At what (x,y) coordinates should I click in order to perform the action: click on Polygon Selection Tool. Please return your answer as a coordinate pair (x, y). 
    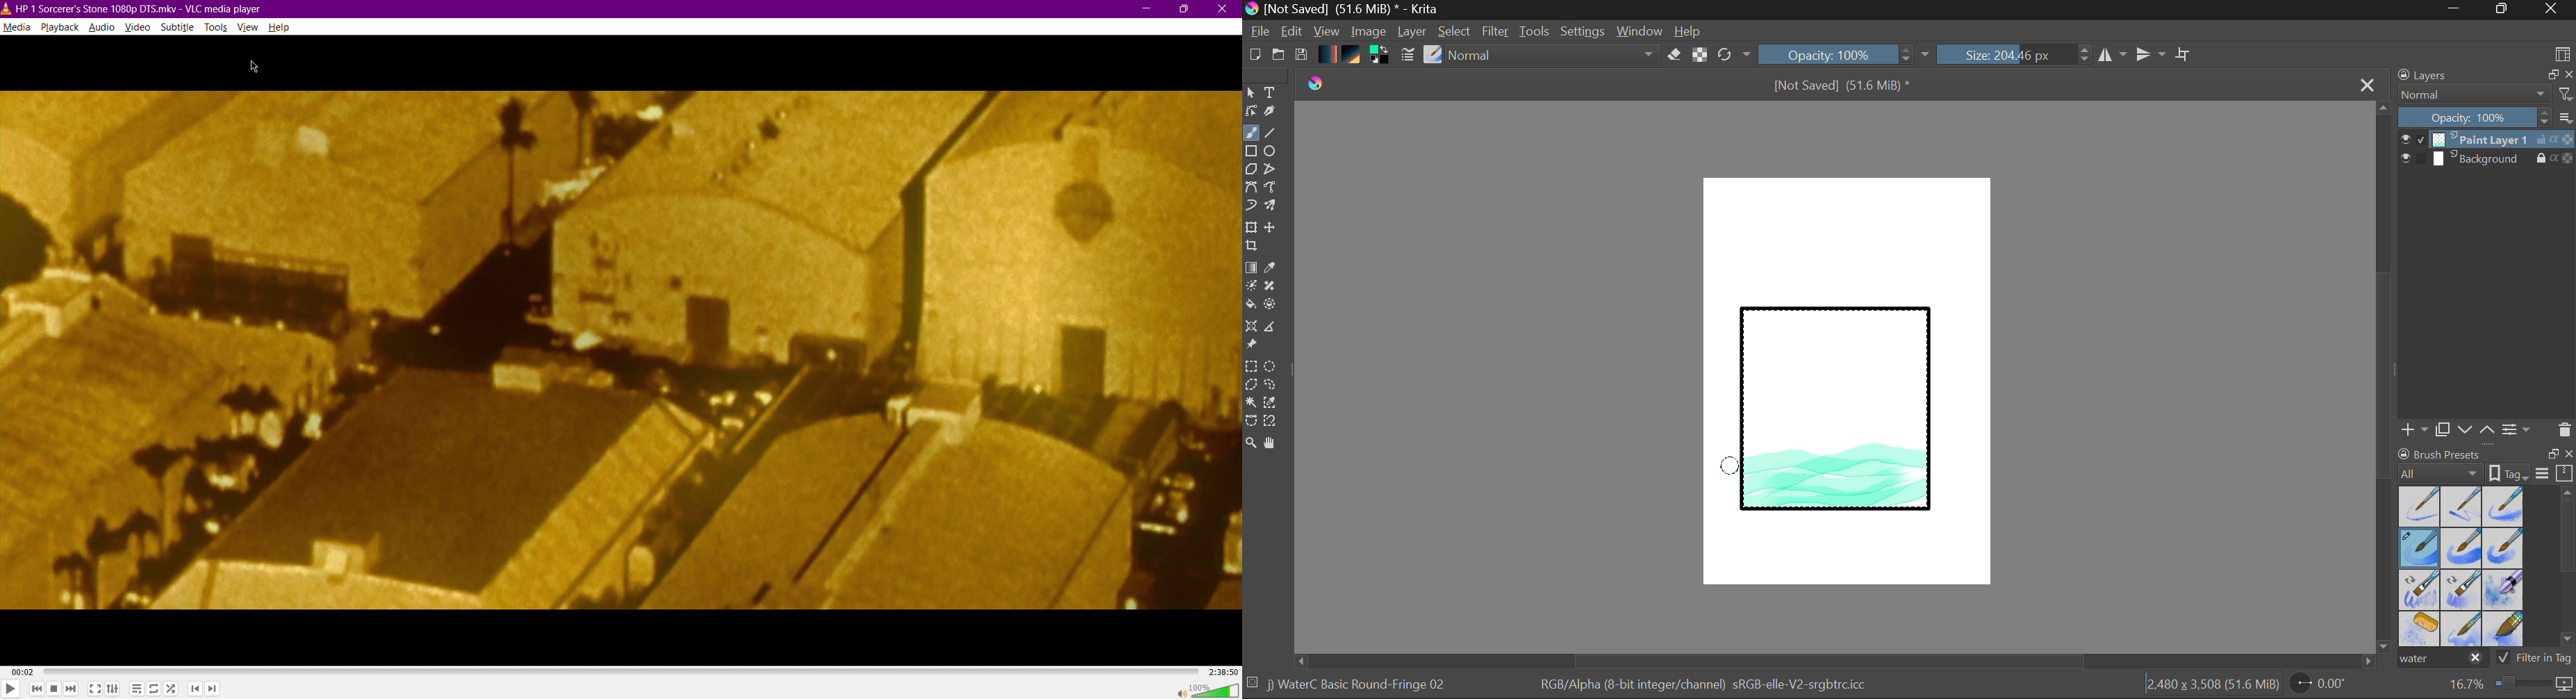
    Looking at the image, I should click on (1250, 385).